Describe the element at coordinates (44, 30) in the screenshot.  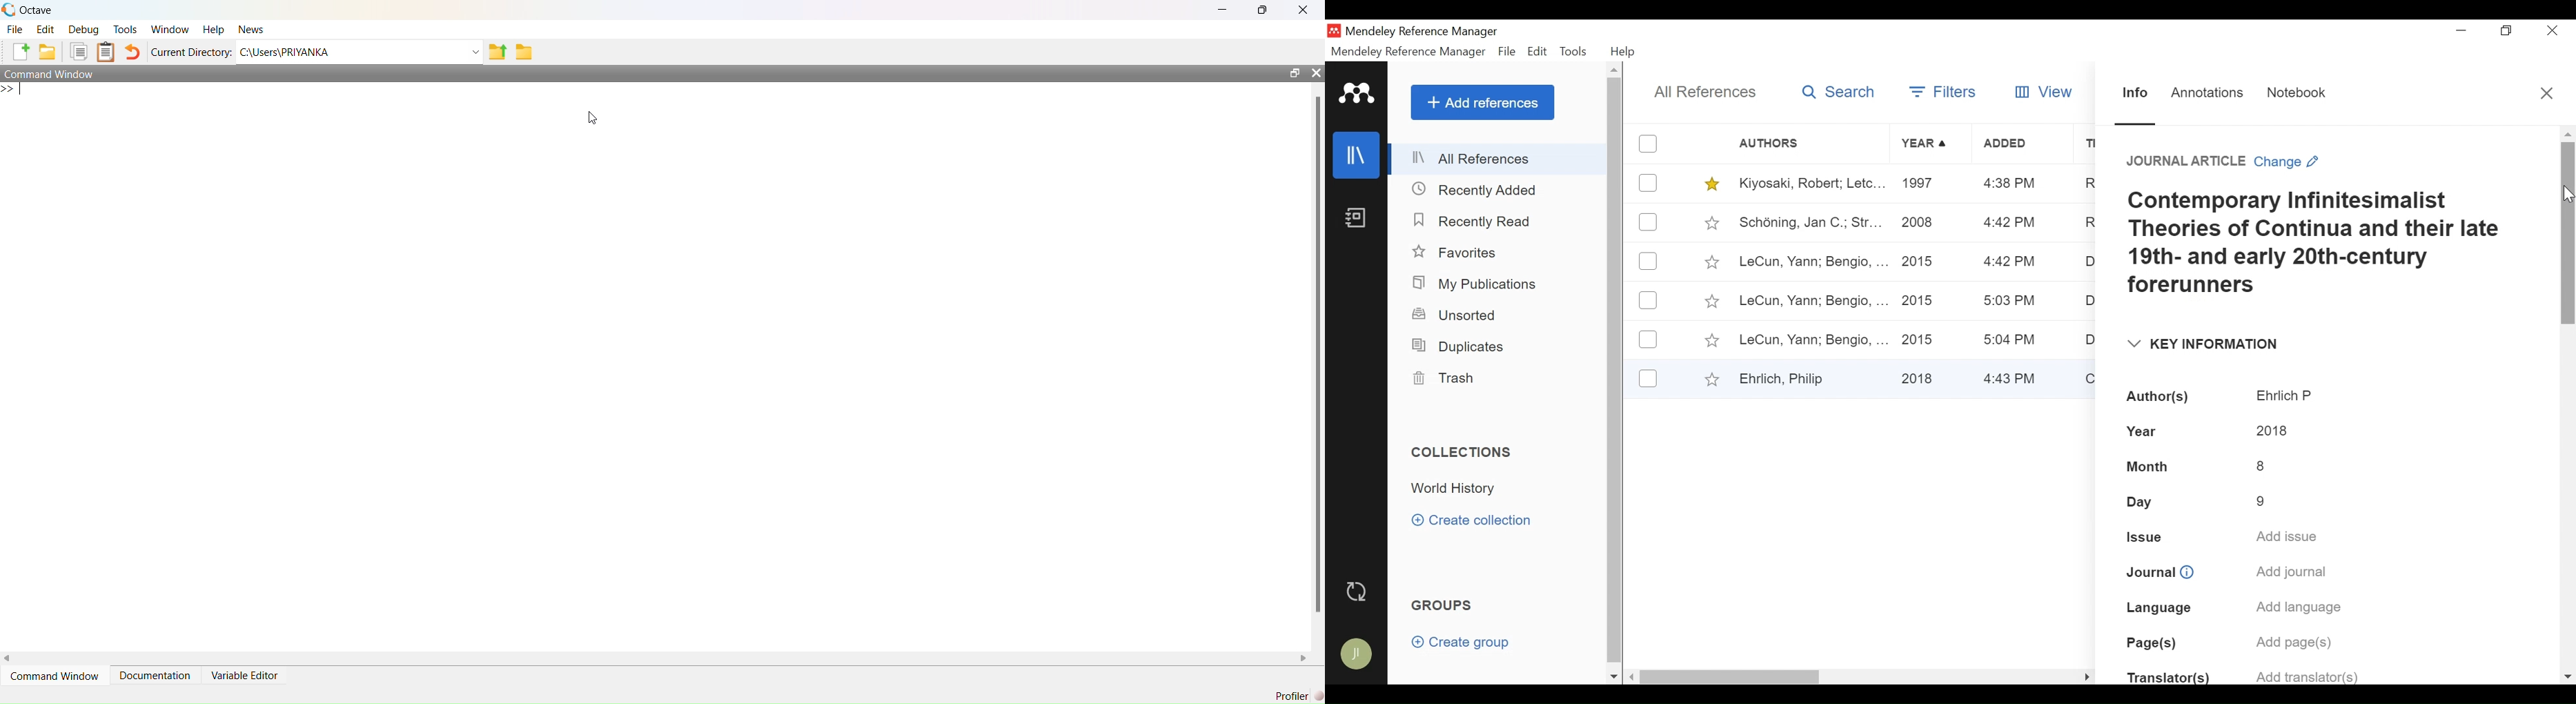
I see `edit` at that location.